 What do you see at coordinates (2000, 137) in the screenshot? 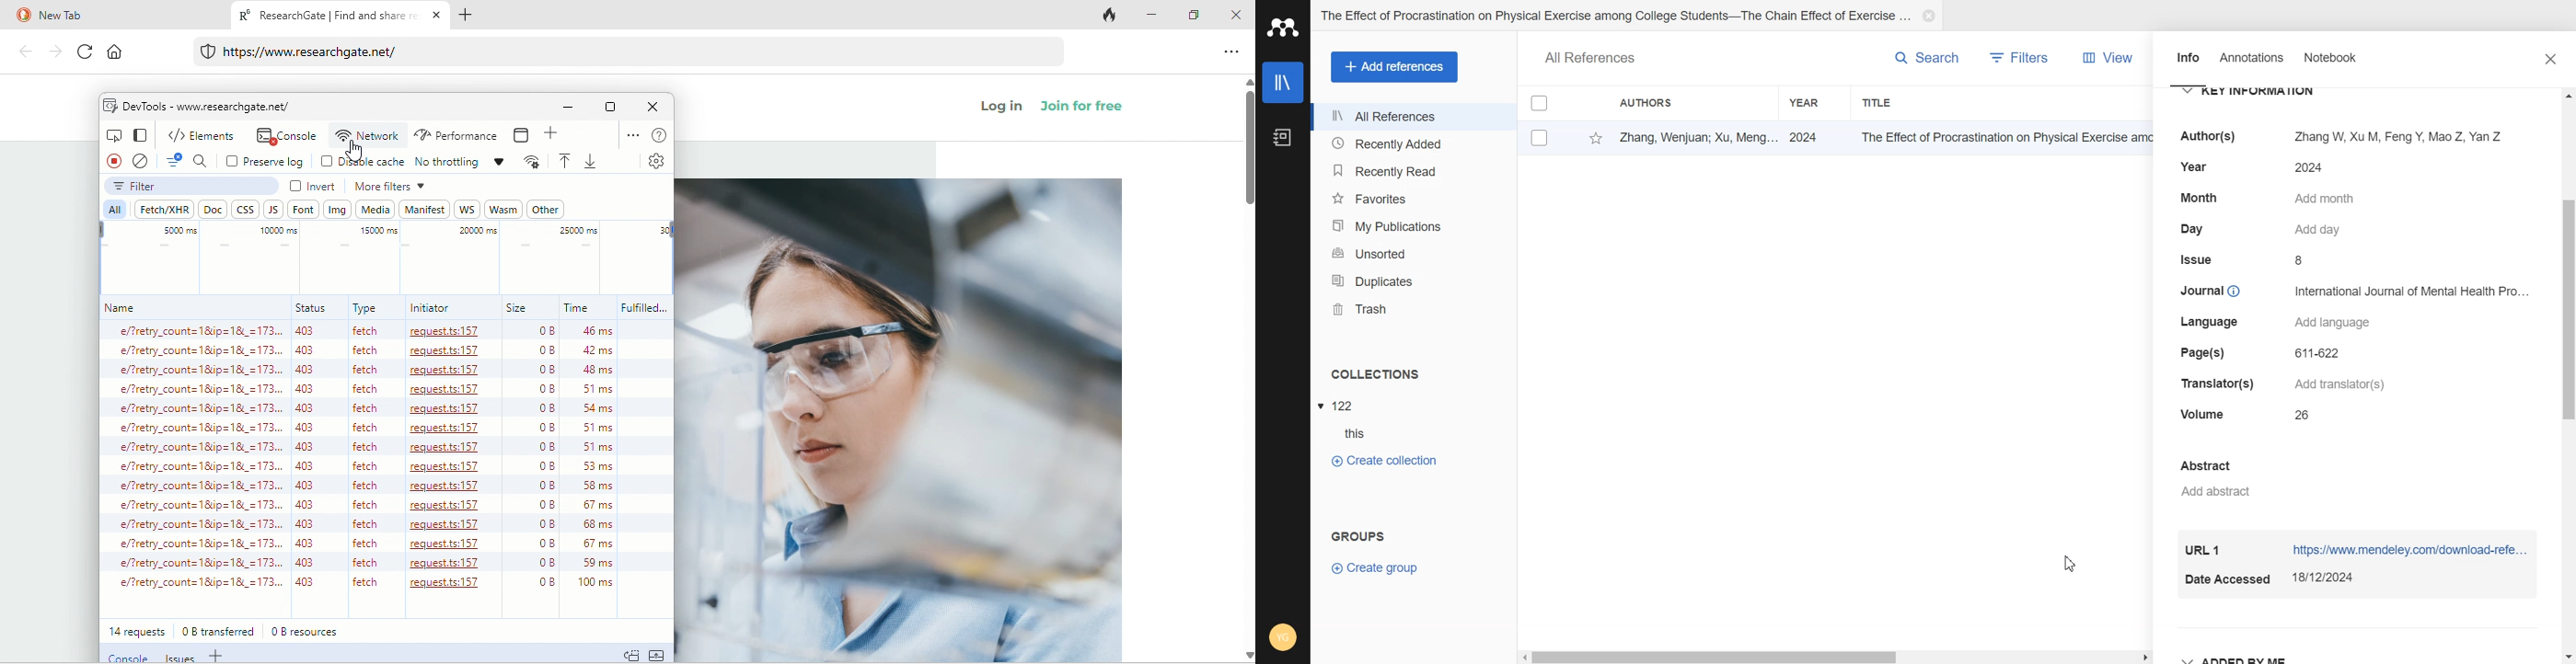
I see `title` at bounding box center [2000, 137].